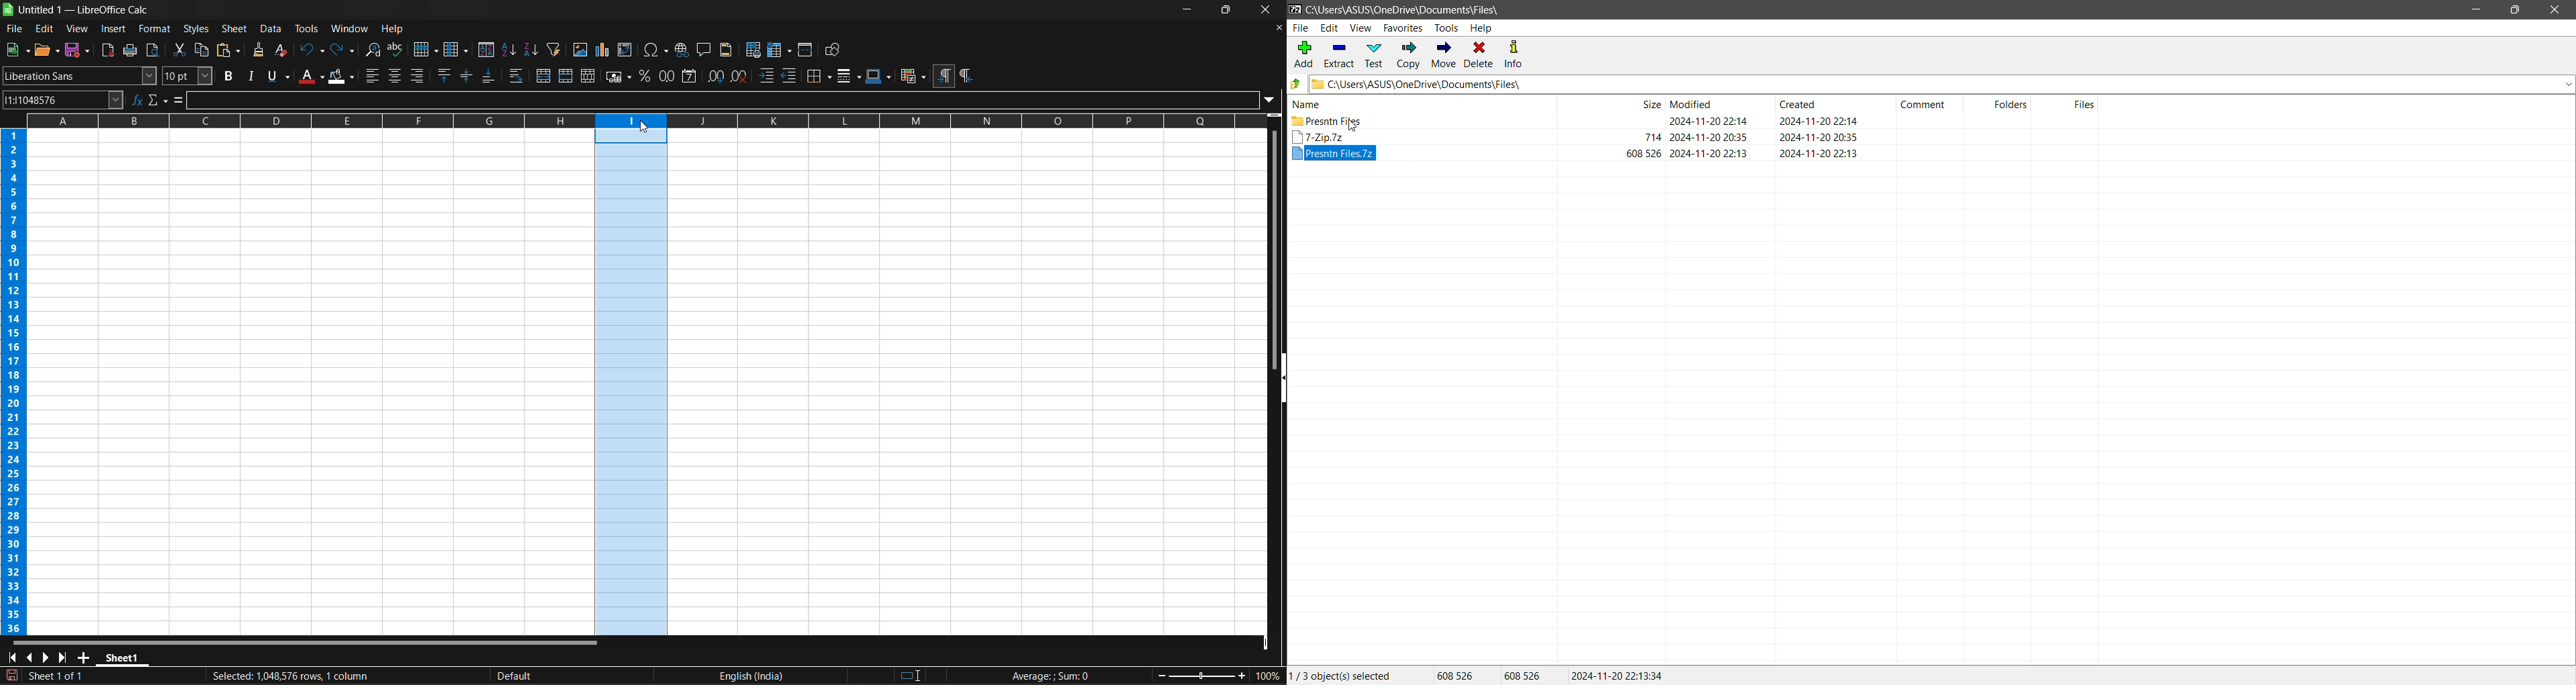 Image resolution: width=2576 pixels, height=700 pixels. Describe the element at coordinates (1351, 126) in the screenshot. I see `cursor` at that location.